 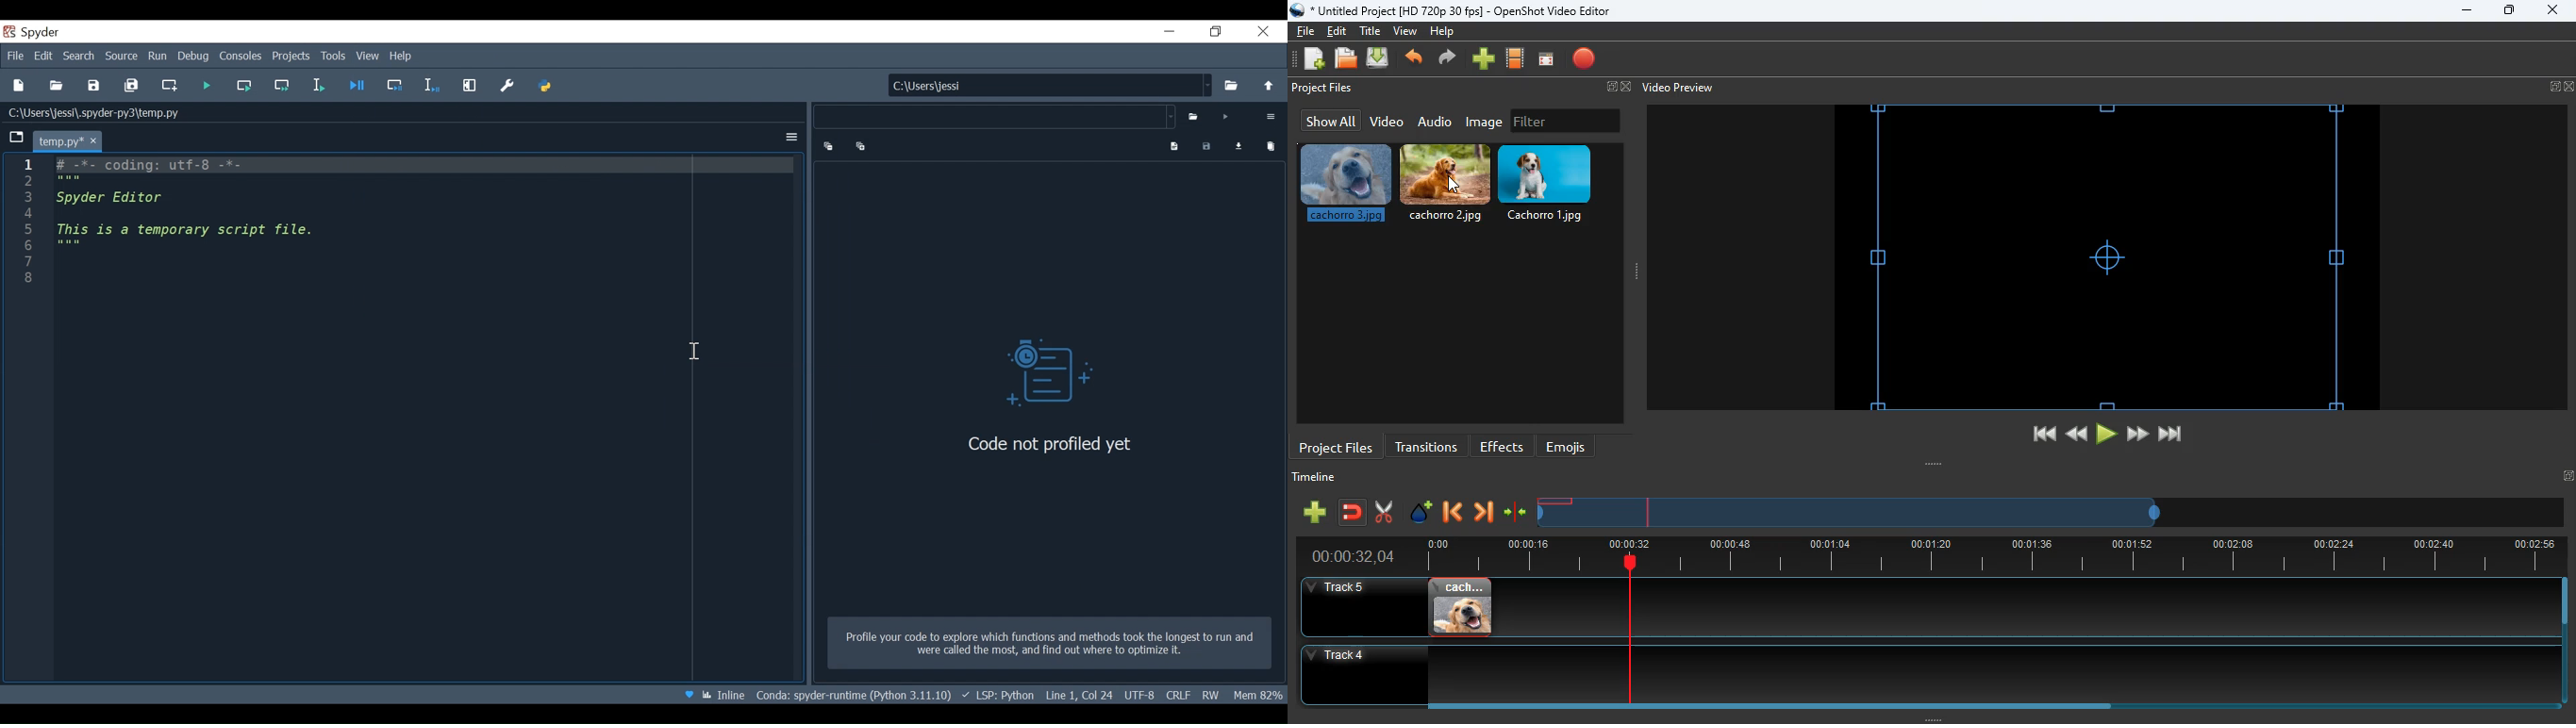 What do you see at coordinates (859, 146) in the screenshot?
I see `Expand one level down` at bounding box center [859, 146].